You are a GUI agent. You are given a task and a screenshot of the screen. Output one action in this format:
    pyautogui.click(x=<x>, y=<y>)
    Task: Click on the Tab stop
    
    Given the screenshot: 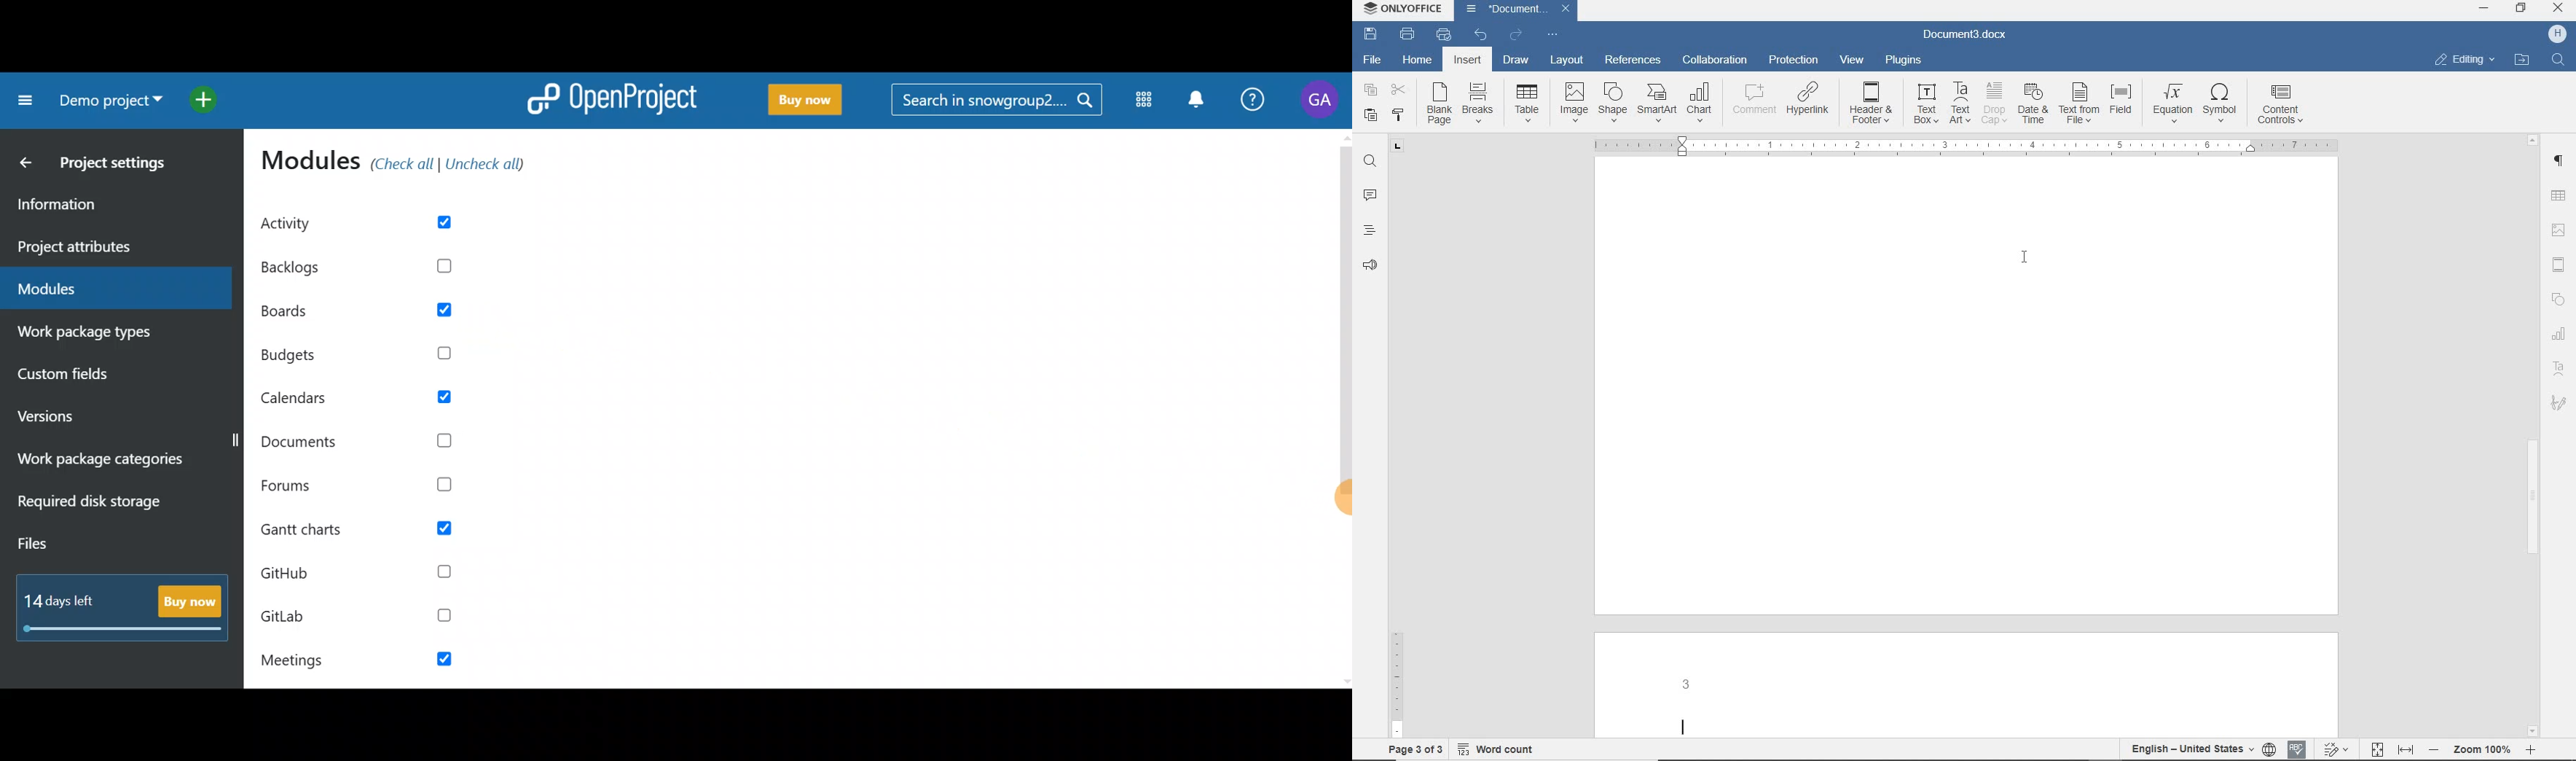 What is the action you would take?
    pyautogui.click(x=1399, y=151)
    